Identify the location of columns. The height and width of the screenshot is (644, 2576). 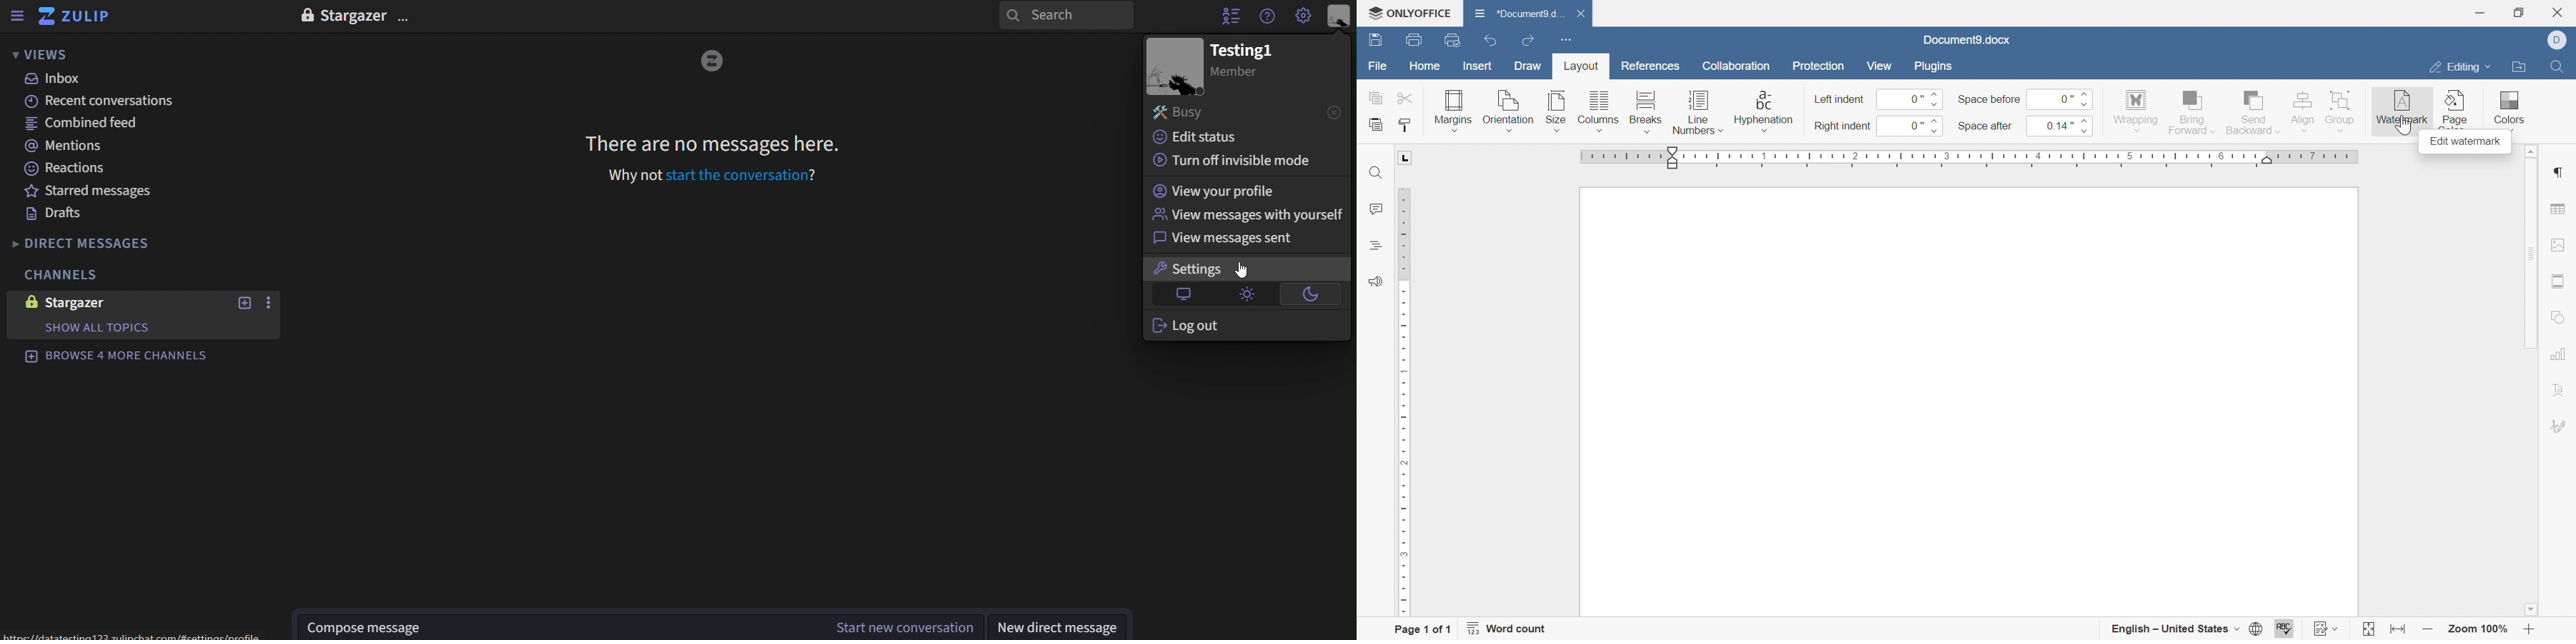
(1599, 112).